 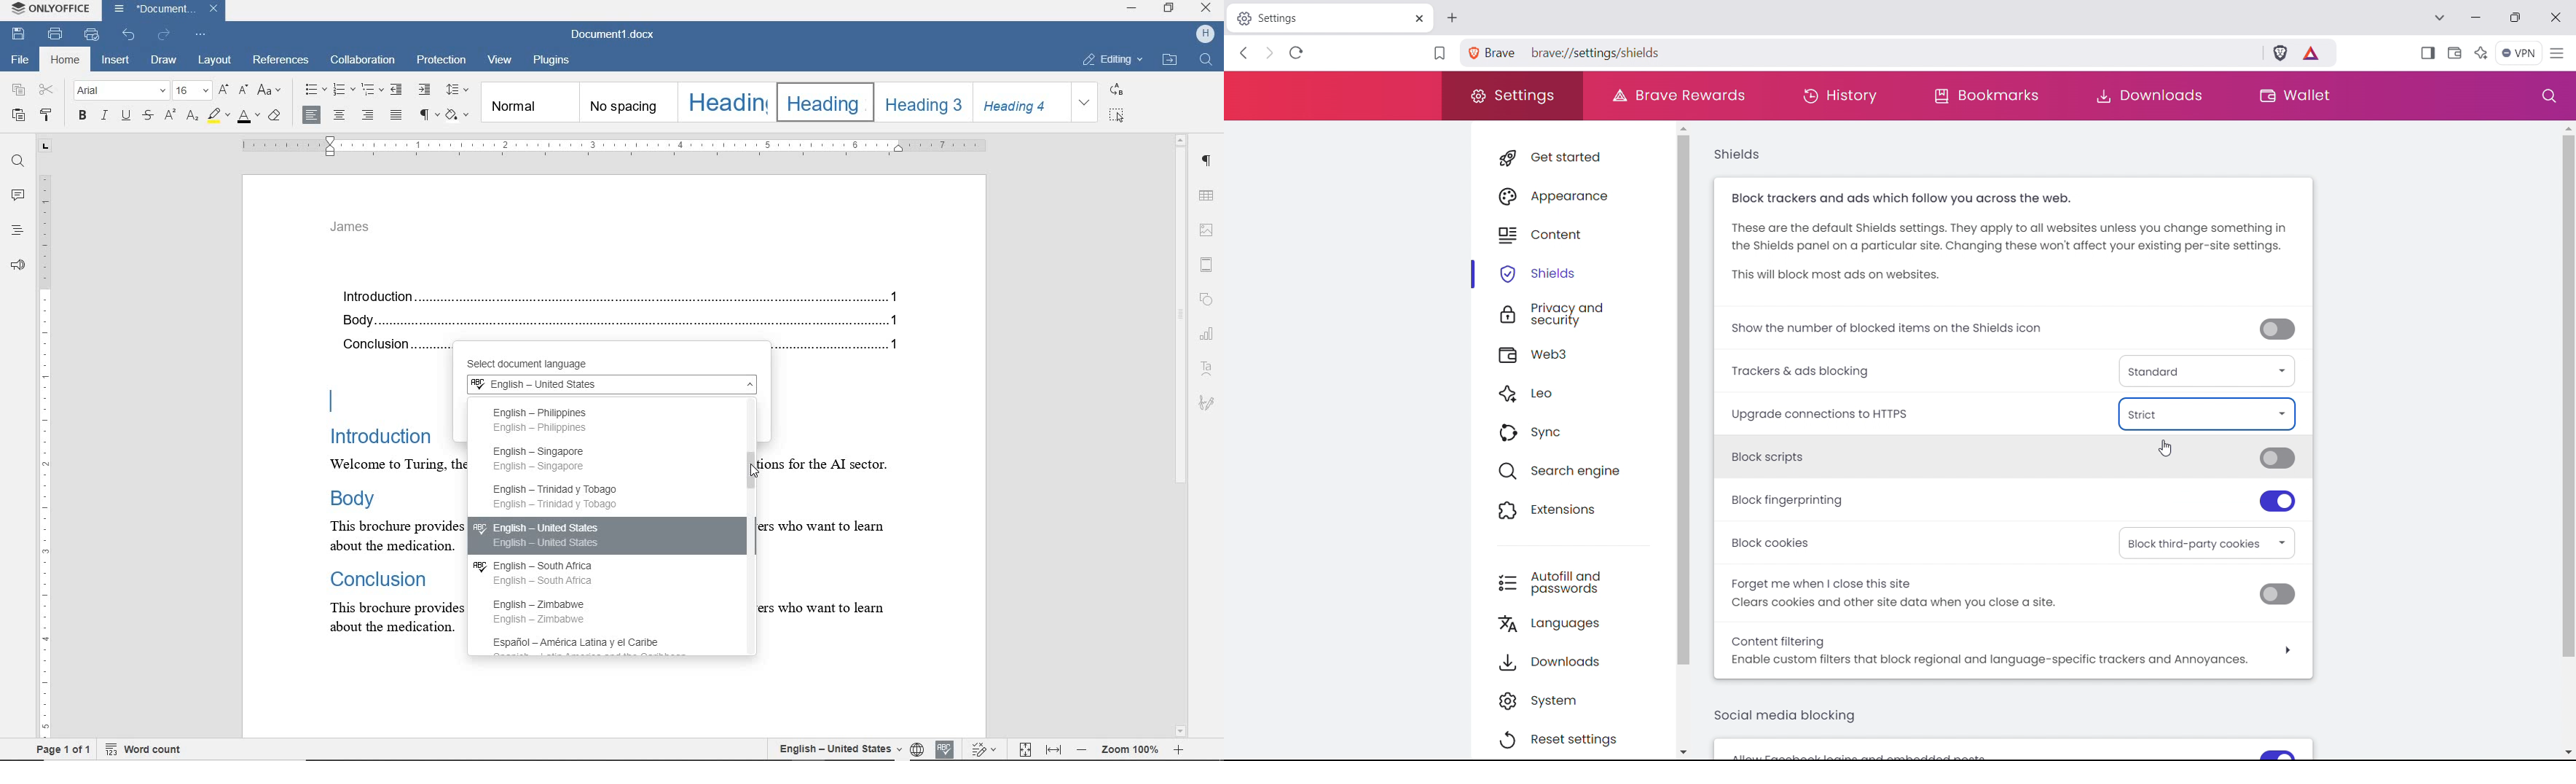 I want to click on copy, so click(x=19, y=90).